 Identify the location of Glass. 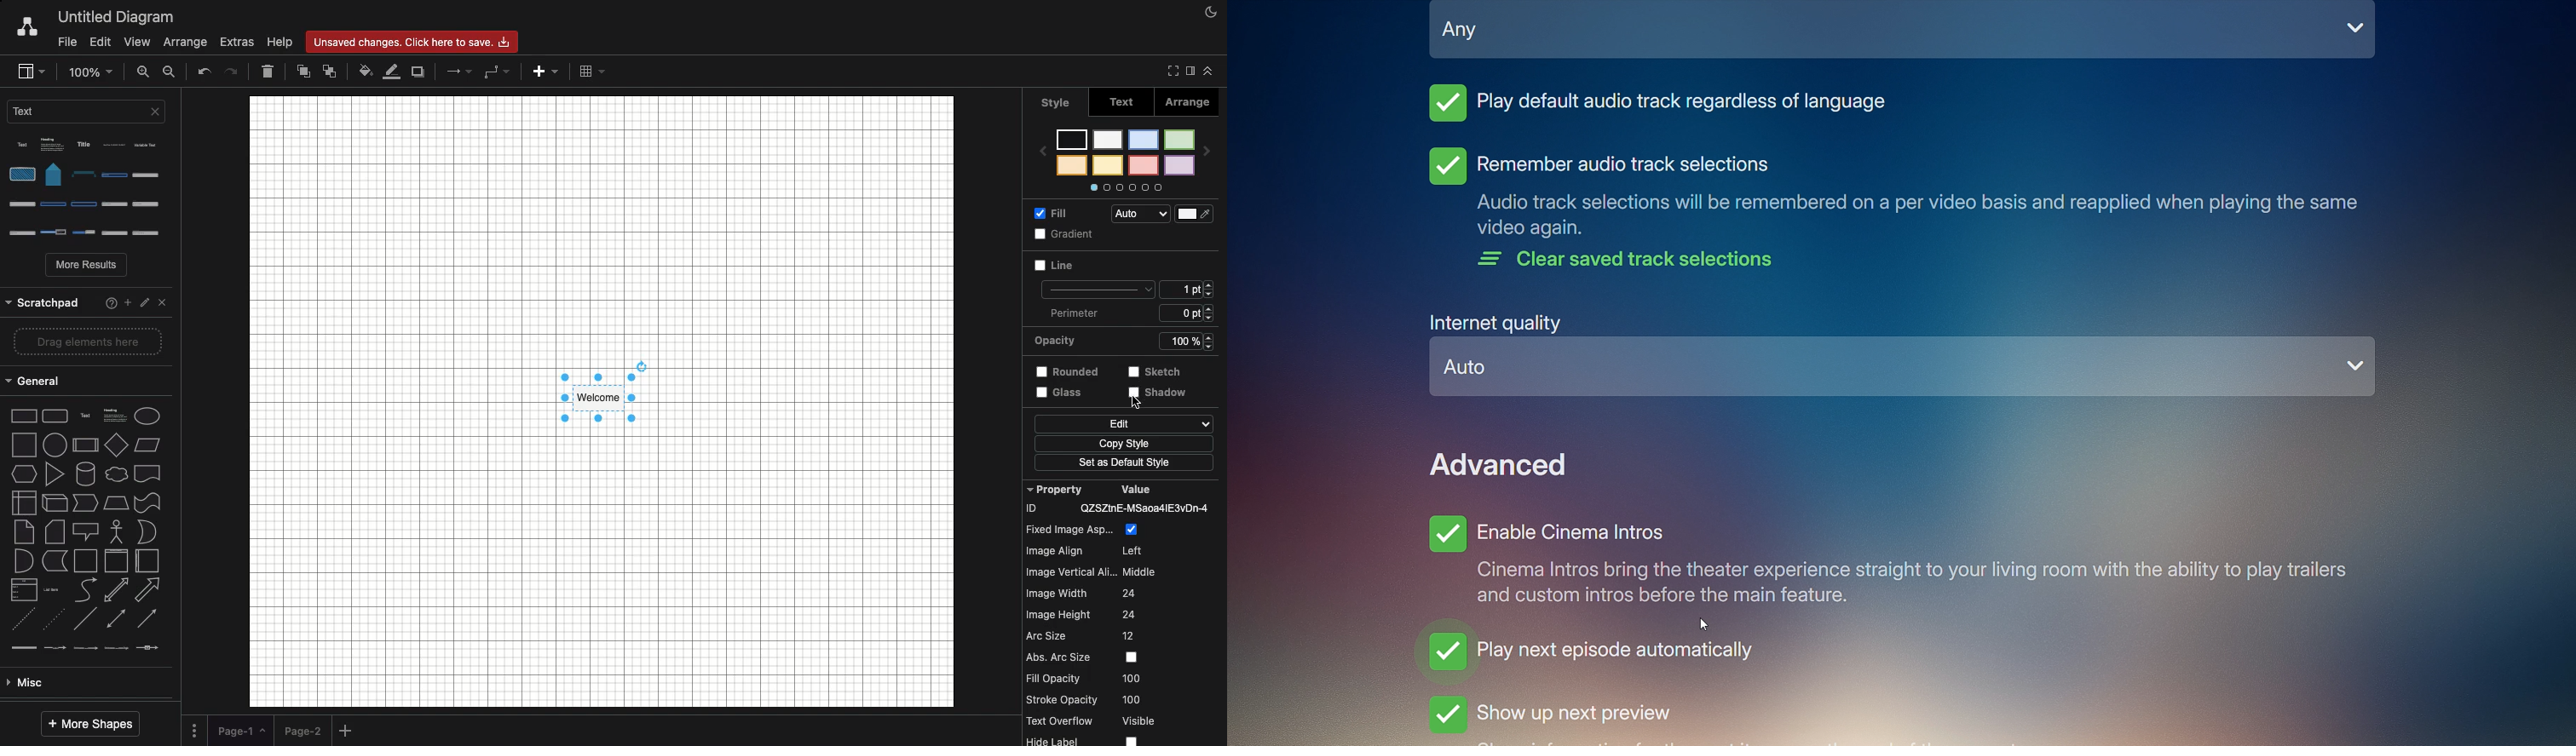
(1060, 374).